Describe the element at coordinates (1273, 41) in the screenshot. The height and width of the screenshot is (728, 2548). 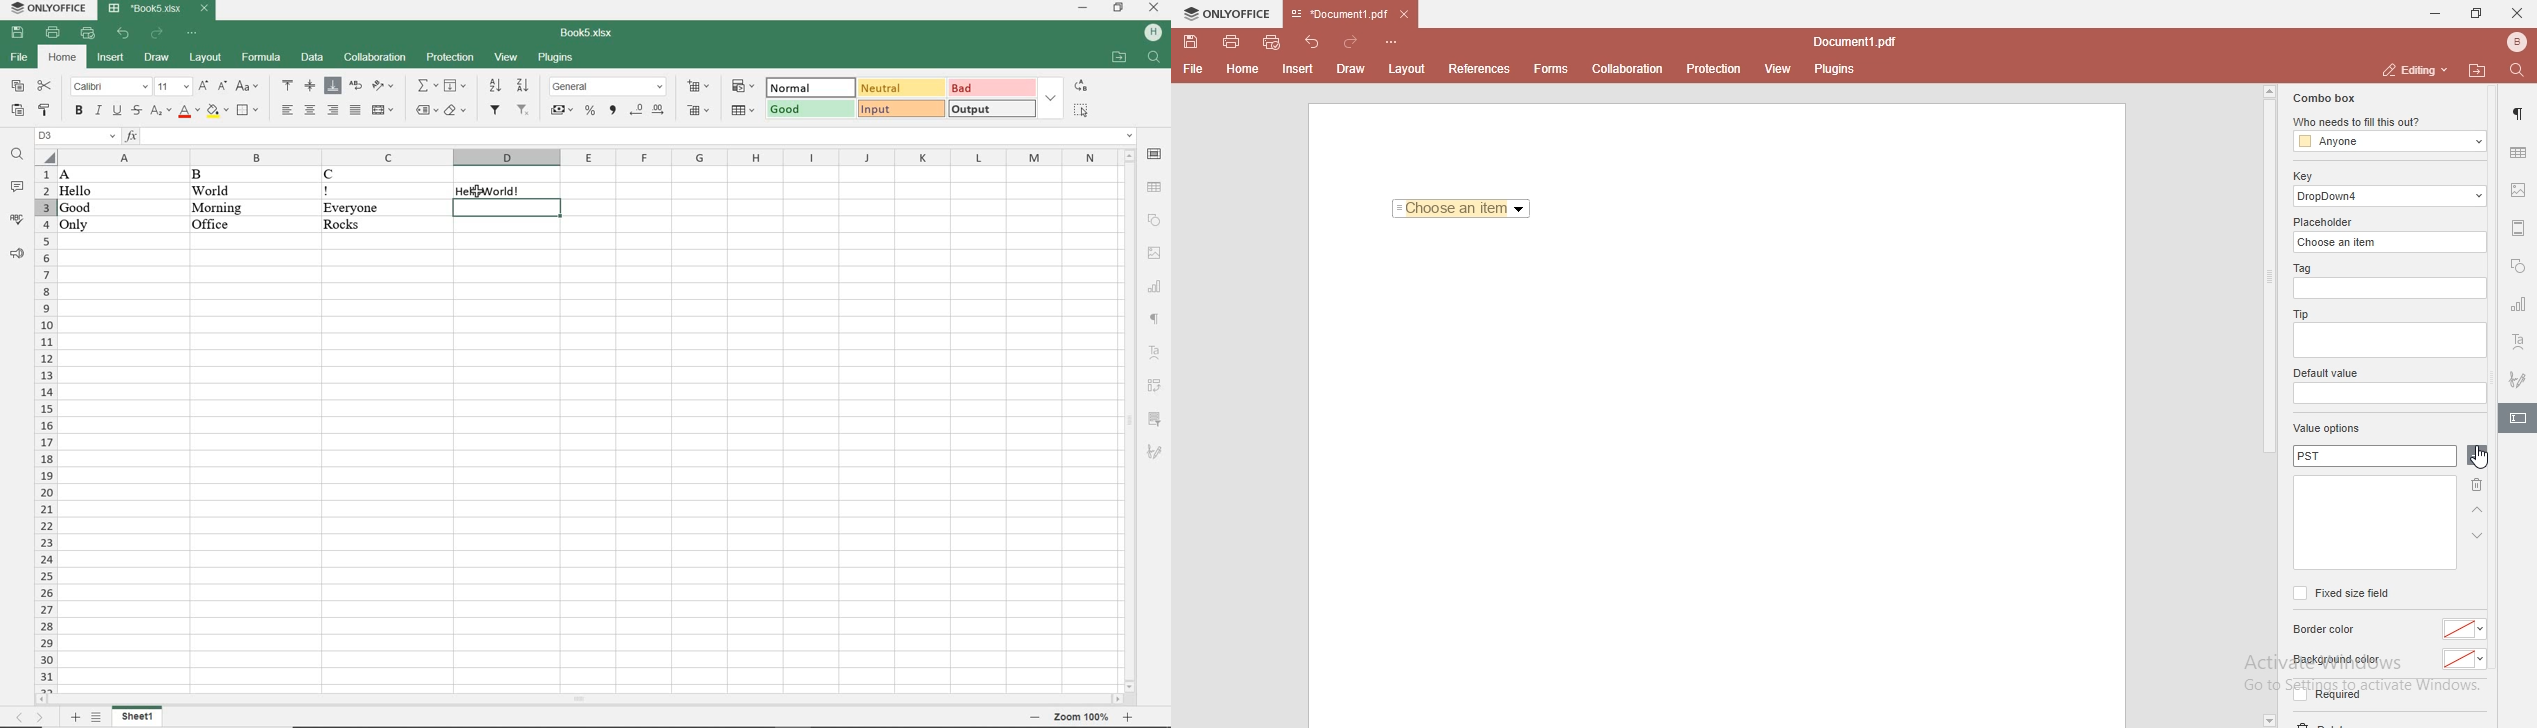
I see `quick print` at that location.